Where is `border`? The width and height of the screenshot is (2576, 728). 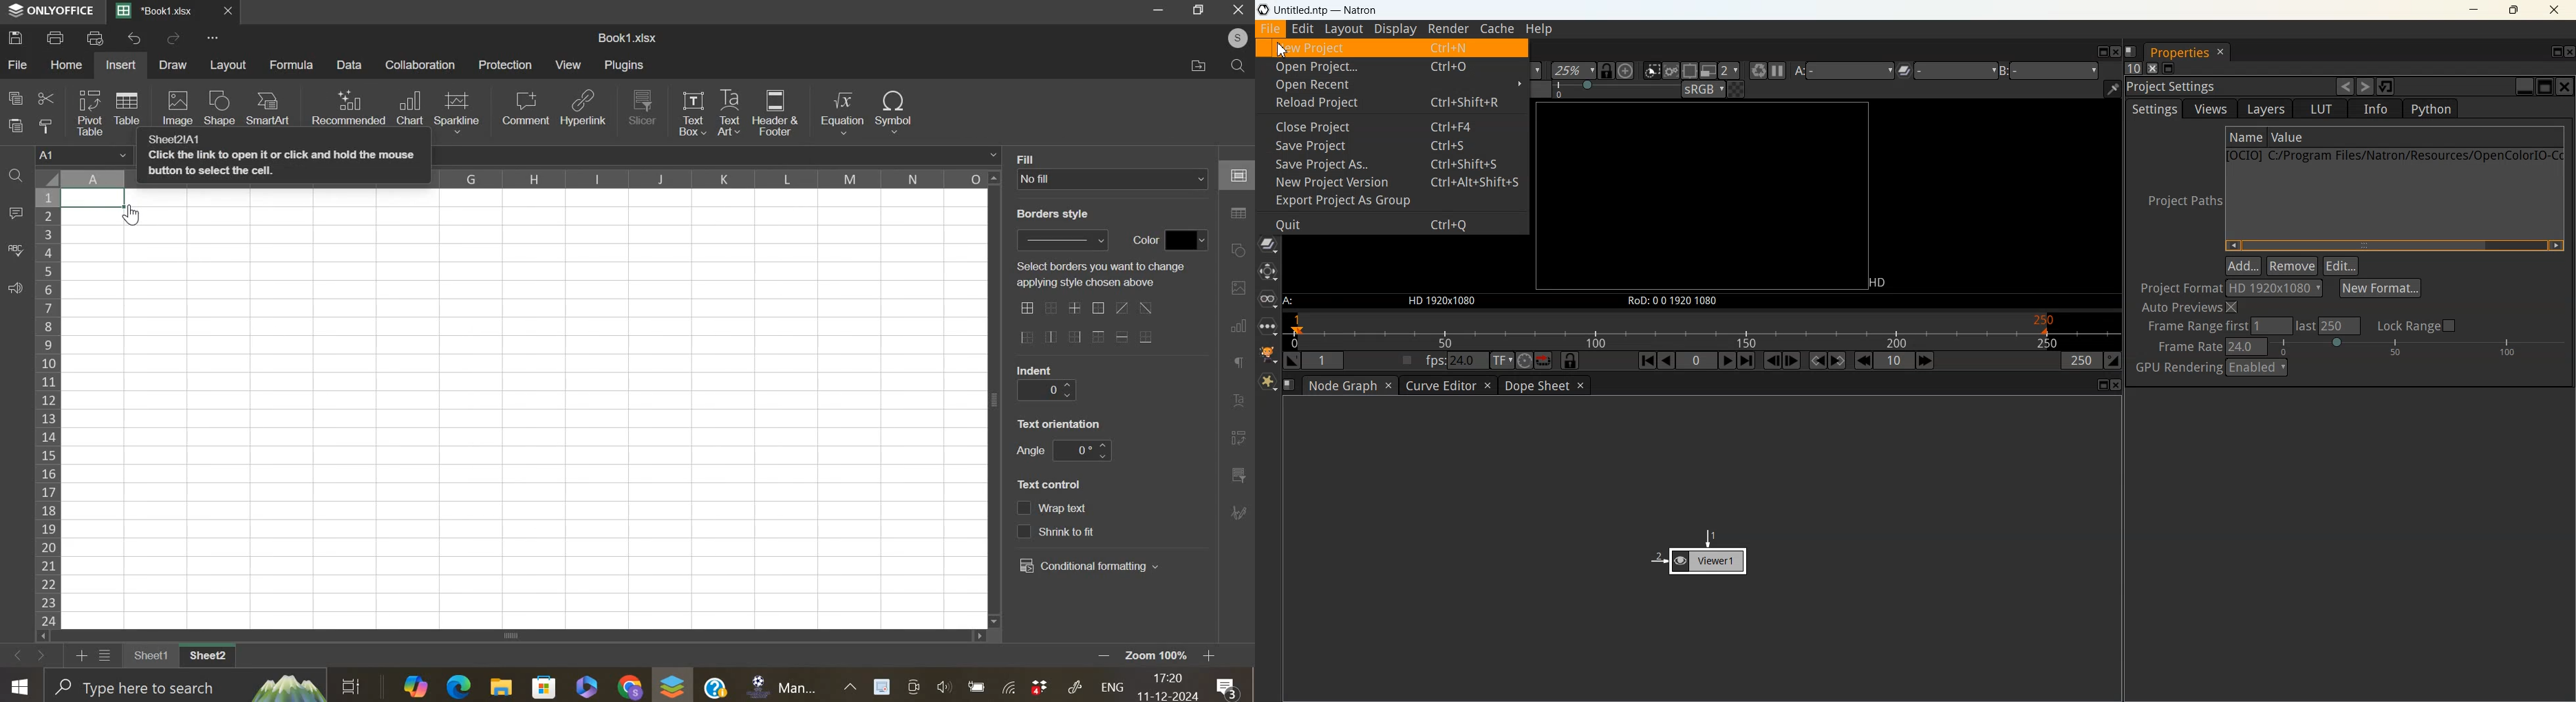 border is located at coordinates (1086, 324).